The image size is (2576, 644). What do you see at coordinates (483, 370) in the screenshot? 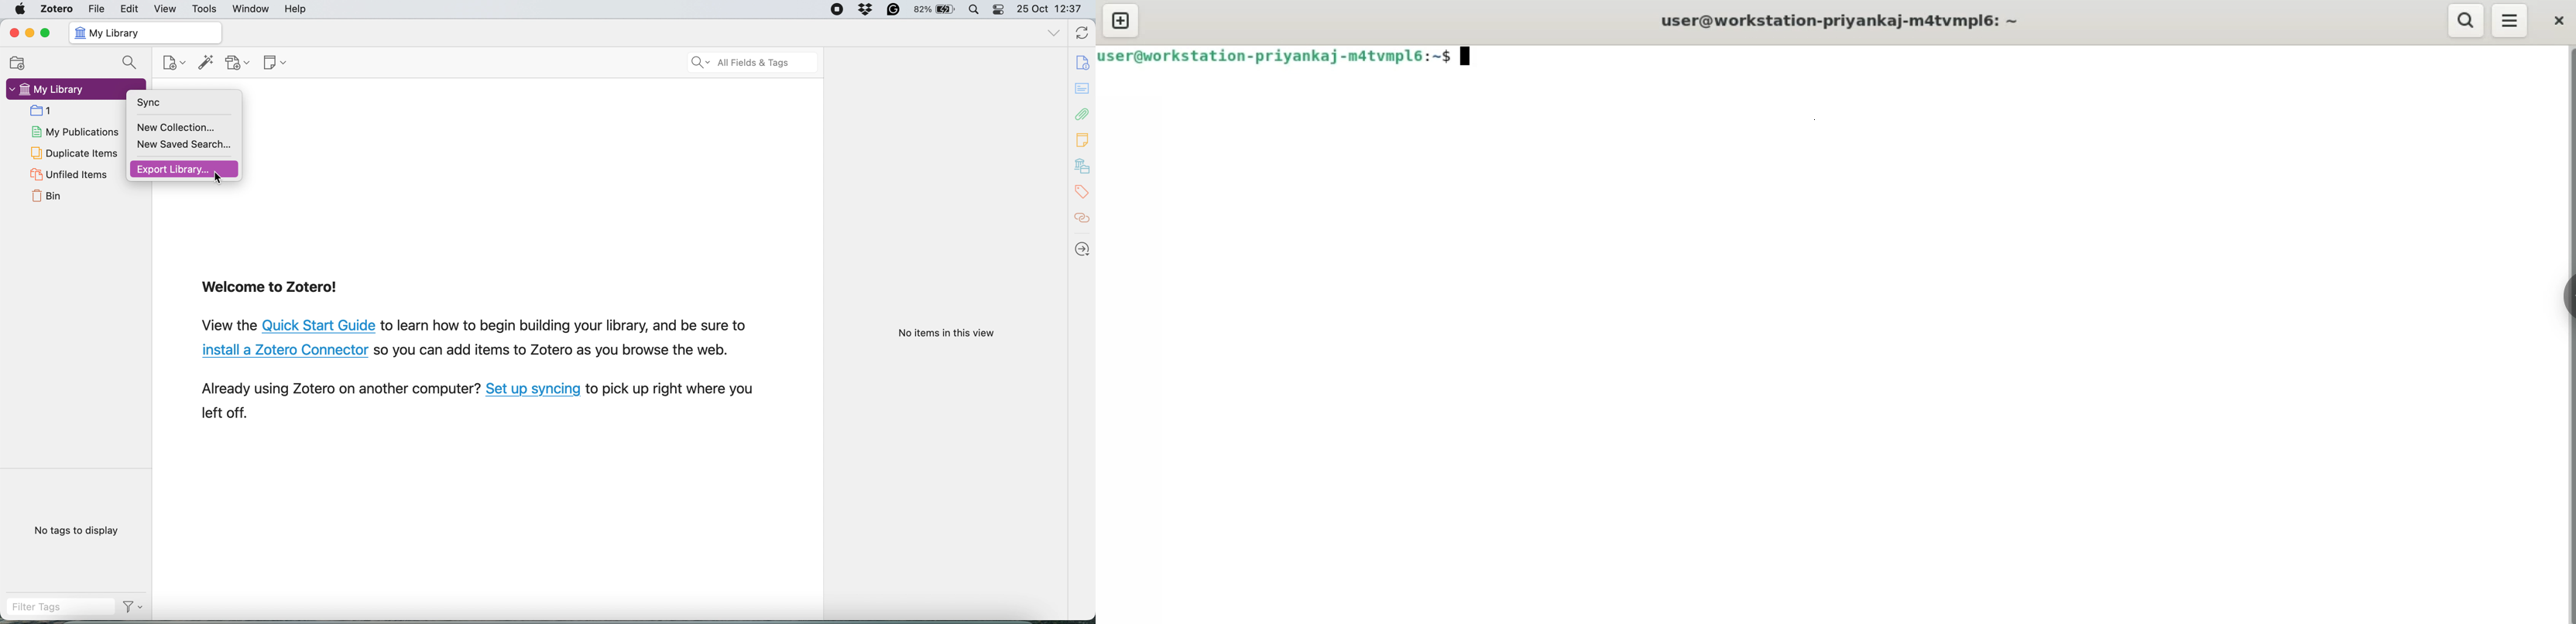
I see `View the Quick Start Guide to learn how to begin building your library, and be sure to install a Zotero Connector so you can add items to Zotero as you browse the web. Already using Zotero on another computer? Set up syncing to pick up right where you left off.` at bounding box center [483, 370].